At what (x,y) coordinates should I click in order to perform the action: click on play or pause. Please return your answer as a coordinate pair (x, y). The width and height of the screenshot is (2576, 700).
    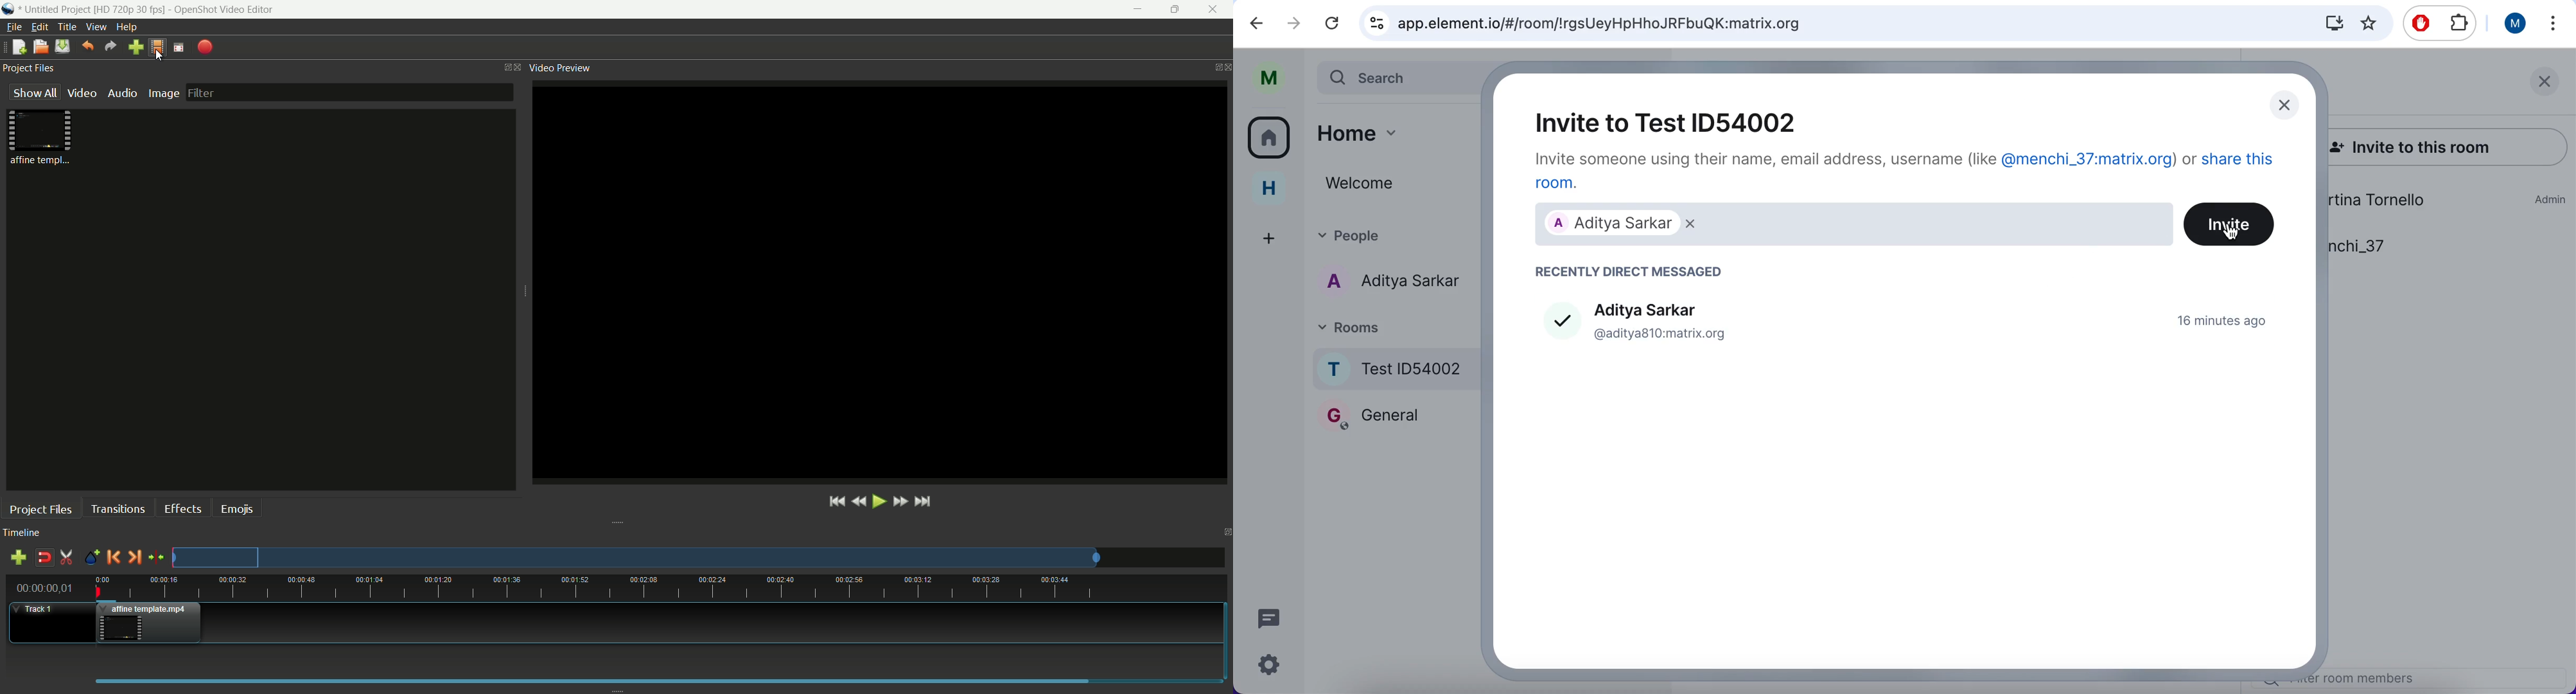
    Looking at the image, I should click on (877, 502).